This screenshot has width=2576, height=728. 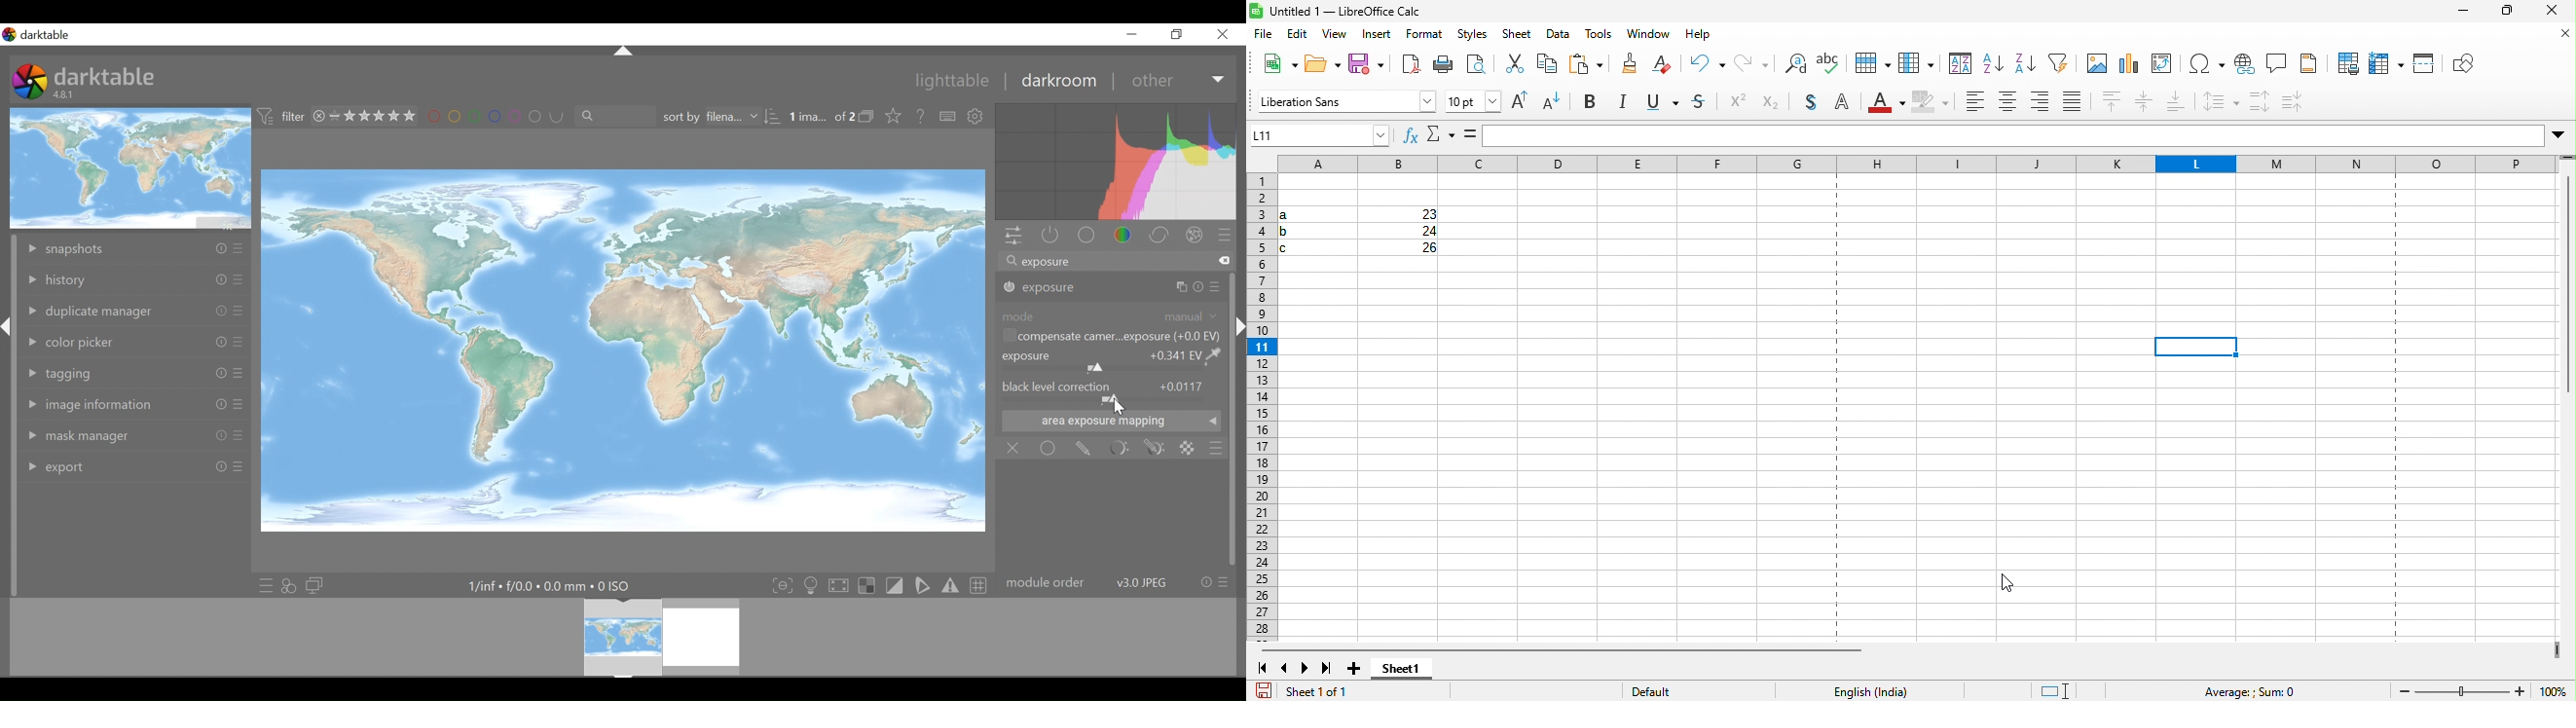 What do you see at coordinates (134, 467) in the screenshot?
I see `export` at bounding box center [134, 467].